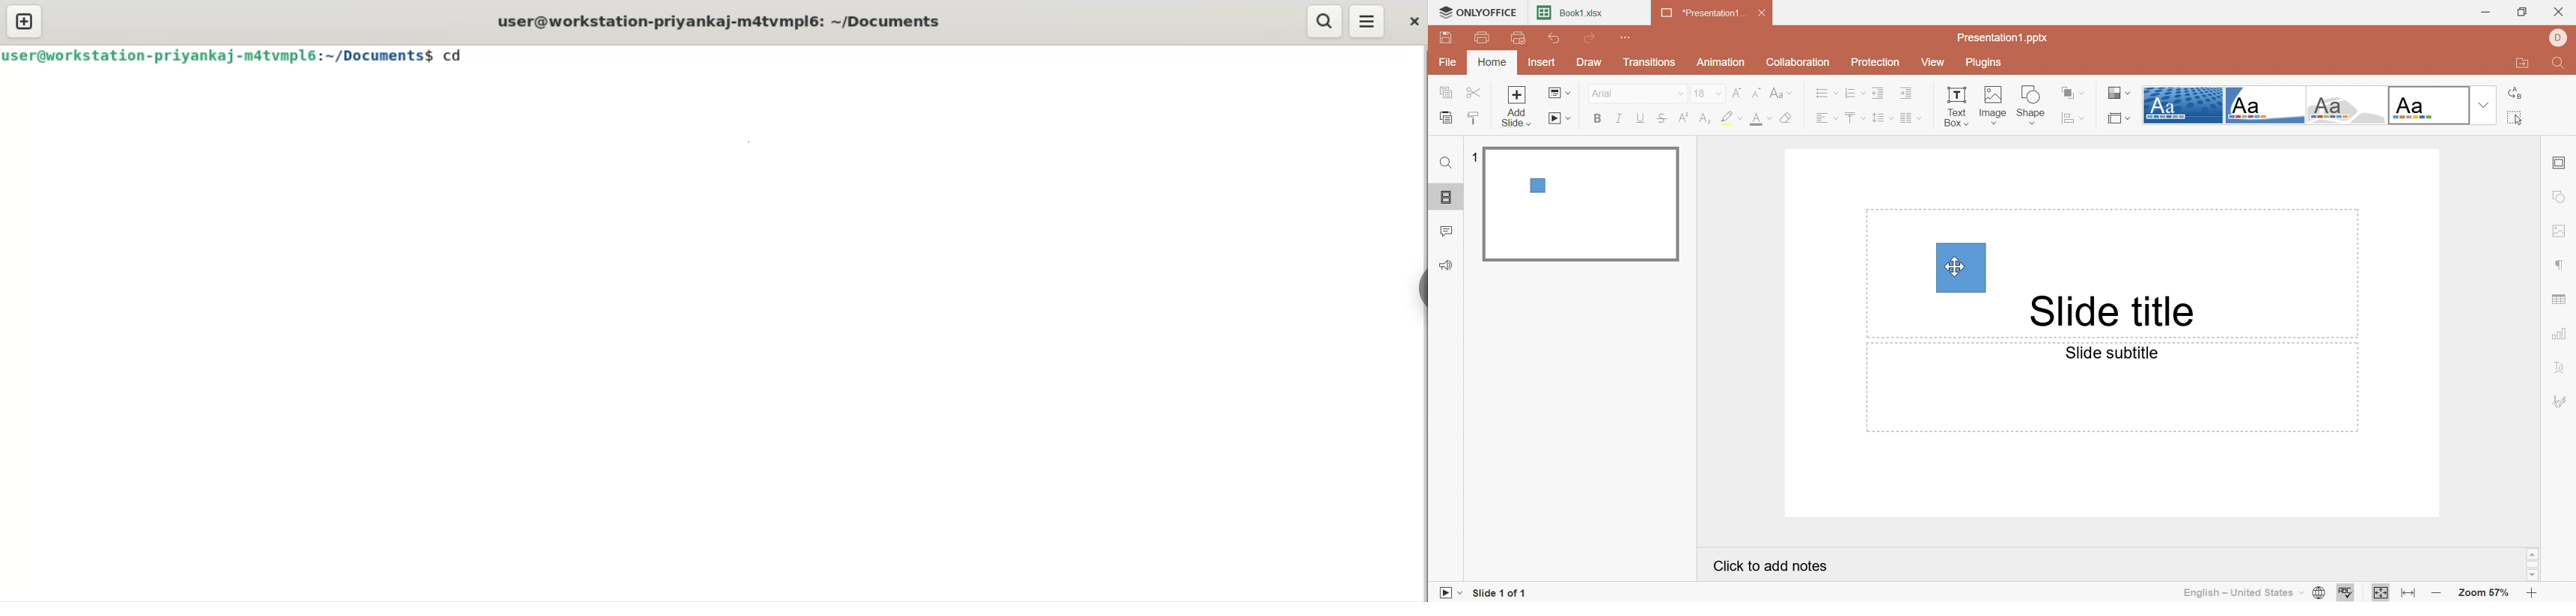  What do you see at coordinates (1627, 94) in the screenshot?
I see `Font` at bounding box center [1627, 94].